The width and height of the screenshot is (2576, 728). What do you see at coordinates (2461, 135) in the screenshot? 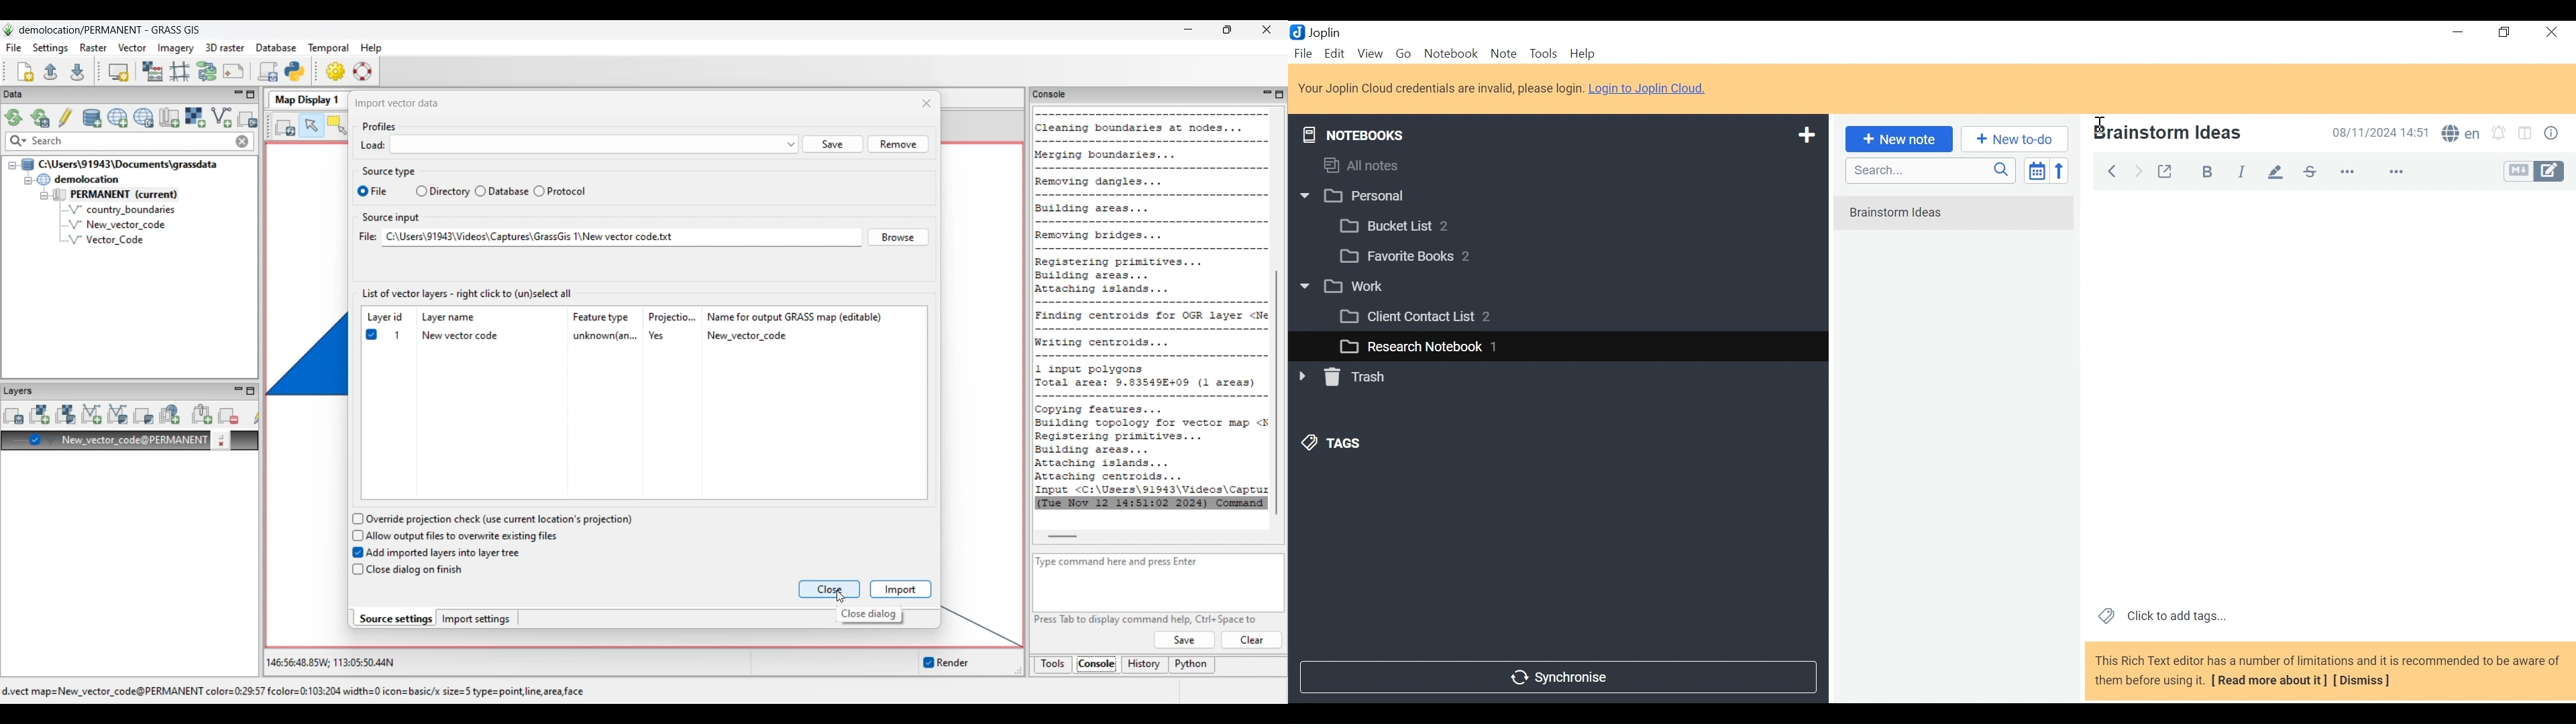
I see `Spell Checker` at bounding box center [2461, 135].